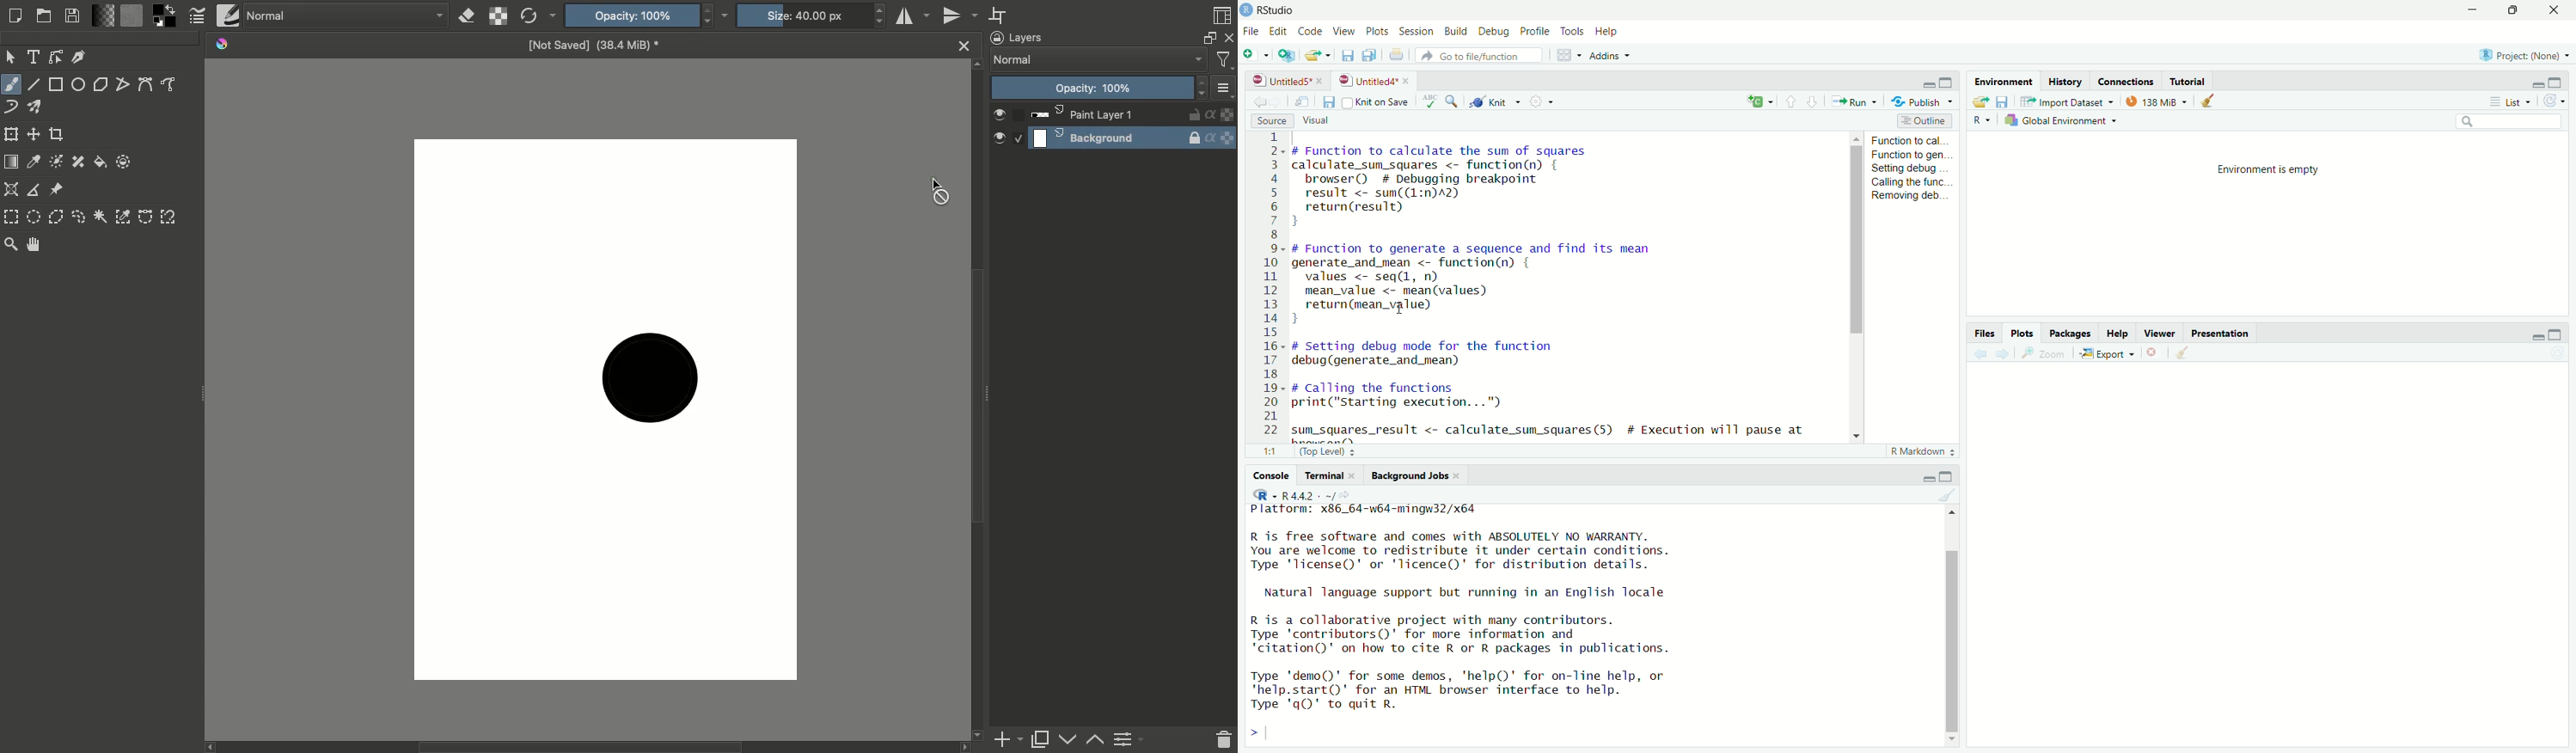  What do you see at coordinates (2153, 354) in the screenshot?
I see `remove the current plot` at bounding box center [2153, 354].